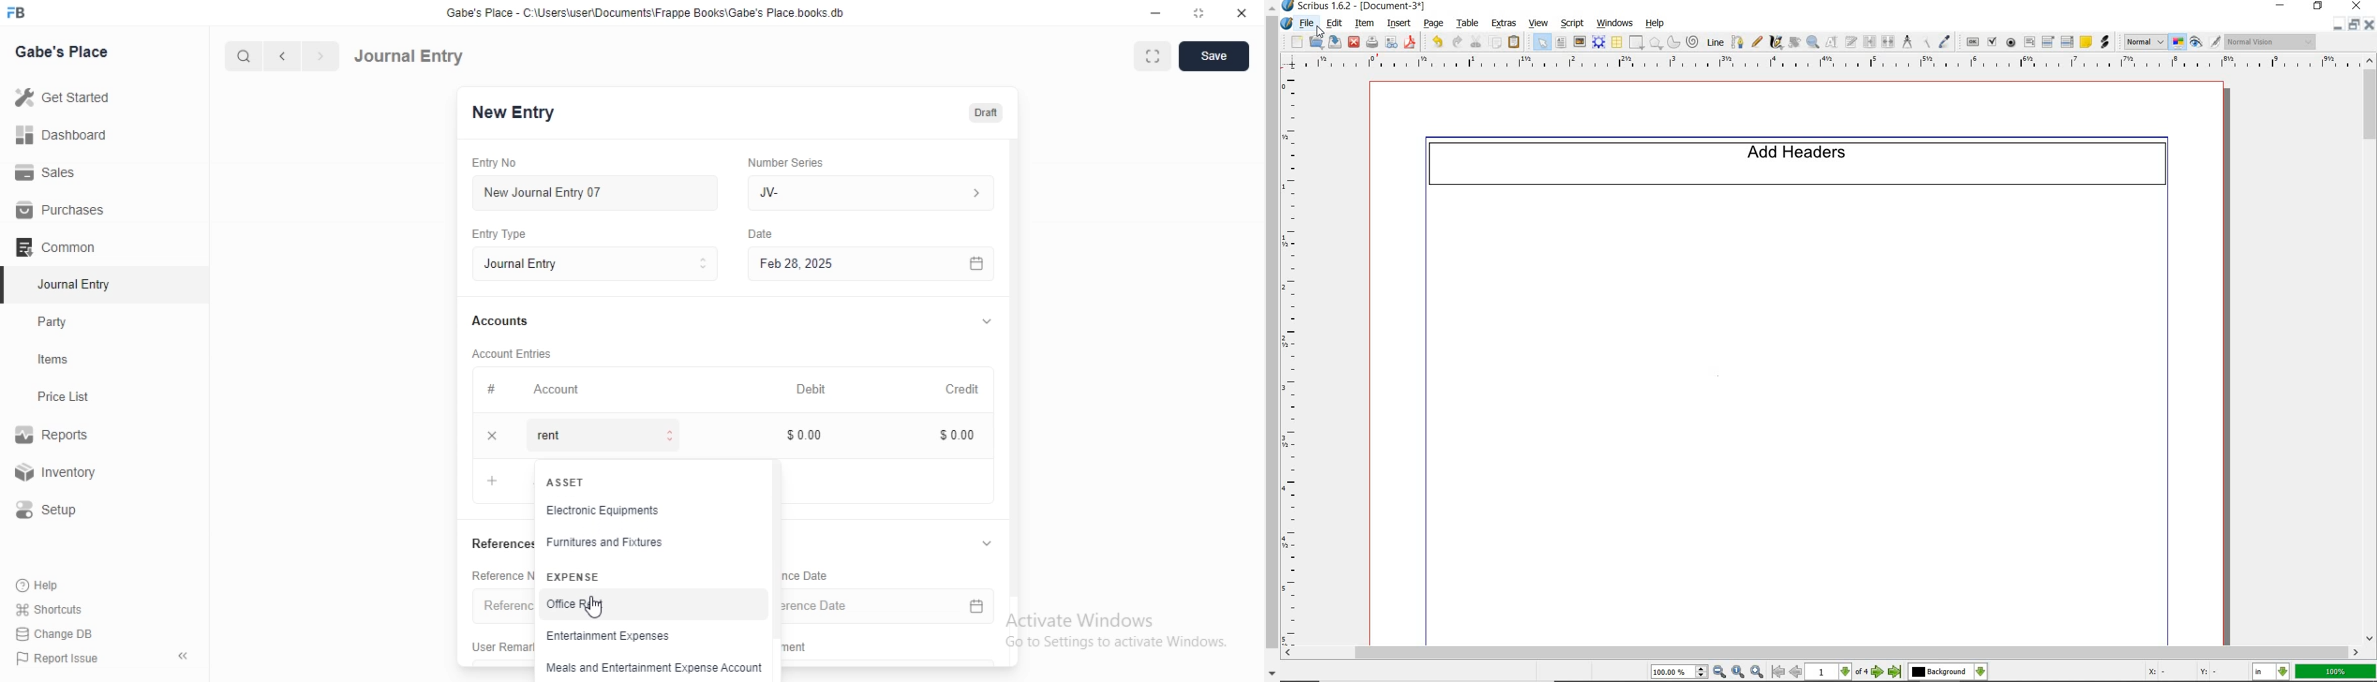 Image resolution: width=2380 pixels, height=700 pixels. I want to click on Accounts, so click(506, 321).